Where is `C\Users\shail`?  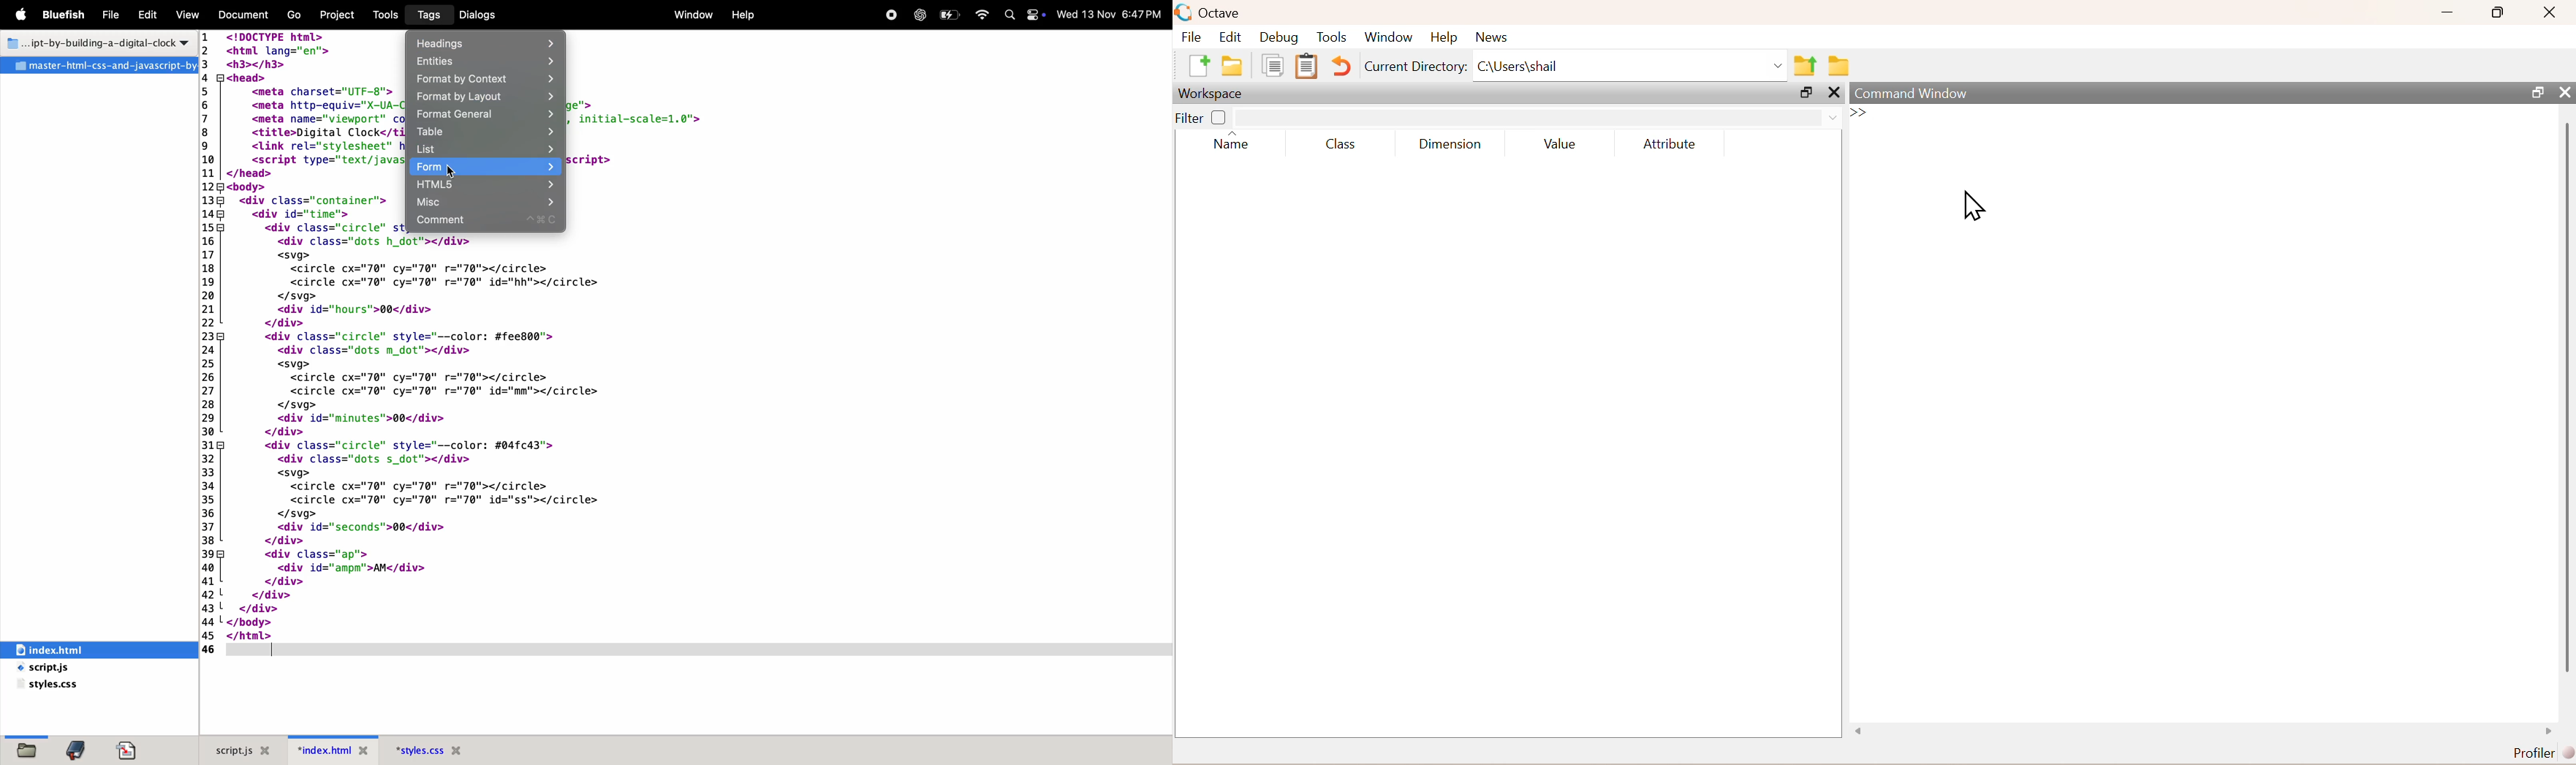 C\Users\shail is located at coordinates (1518, 66).